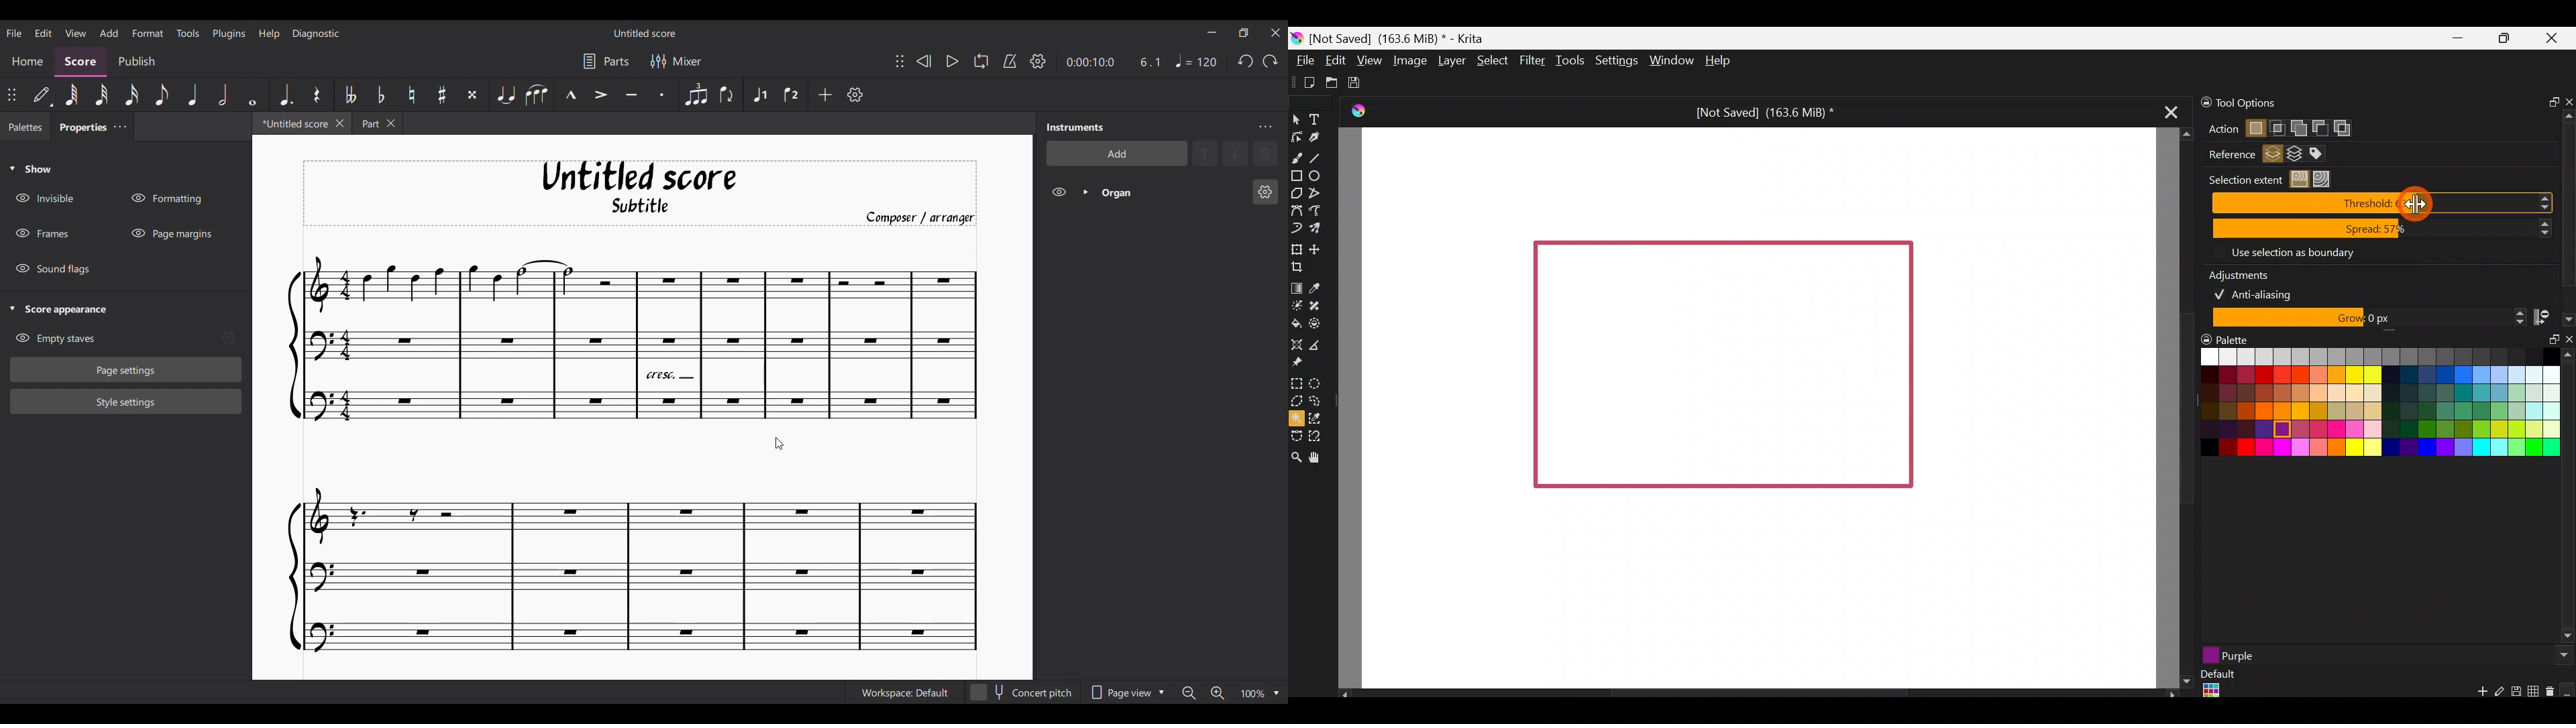  Describe the element at coordinates (119, 126) in the screenshot. I see `Close/Undock Properties tab` at that location.